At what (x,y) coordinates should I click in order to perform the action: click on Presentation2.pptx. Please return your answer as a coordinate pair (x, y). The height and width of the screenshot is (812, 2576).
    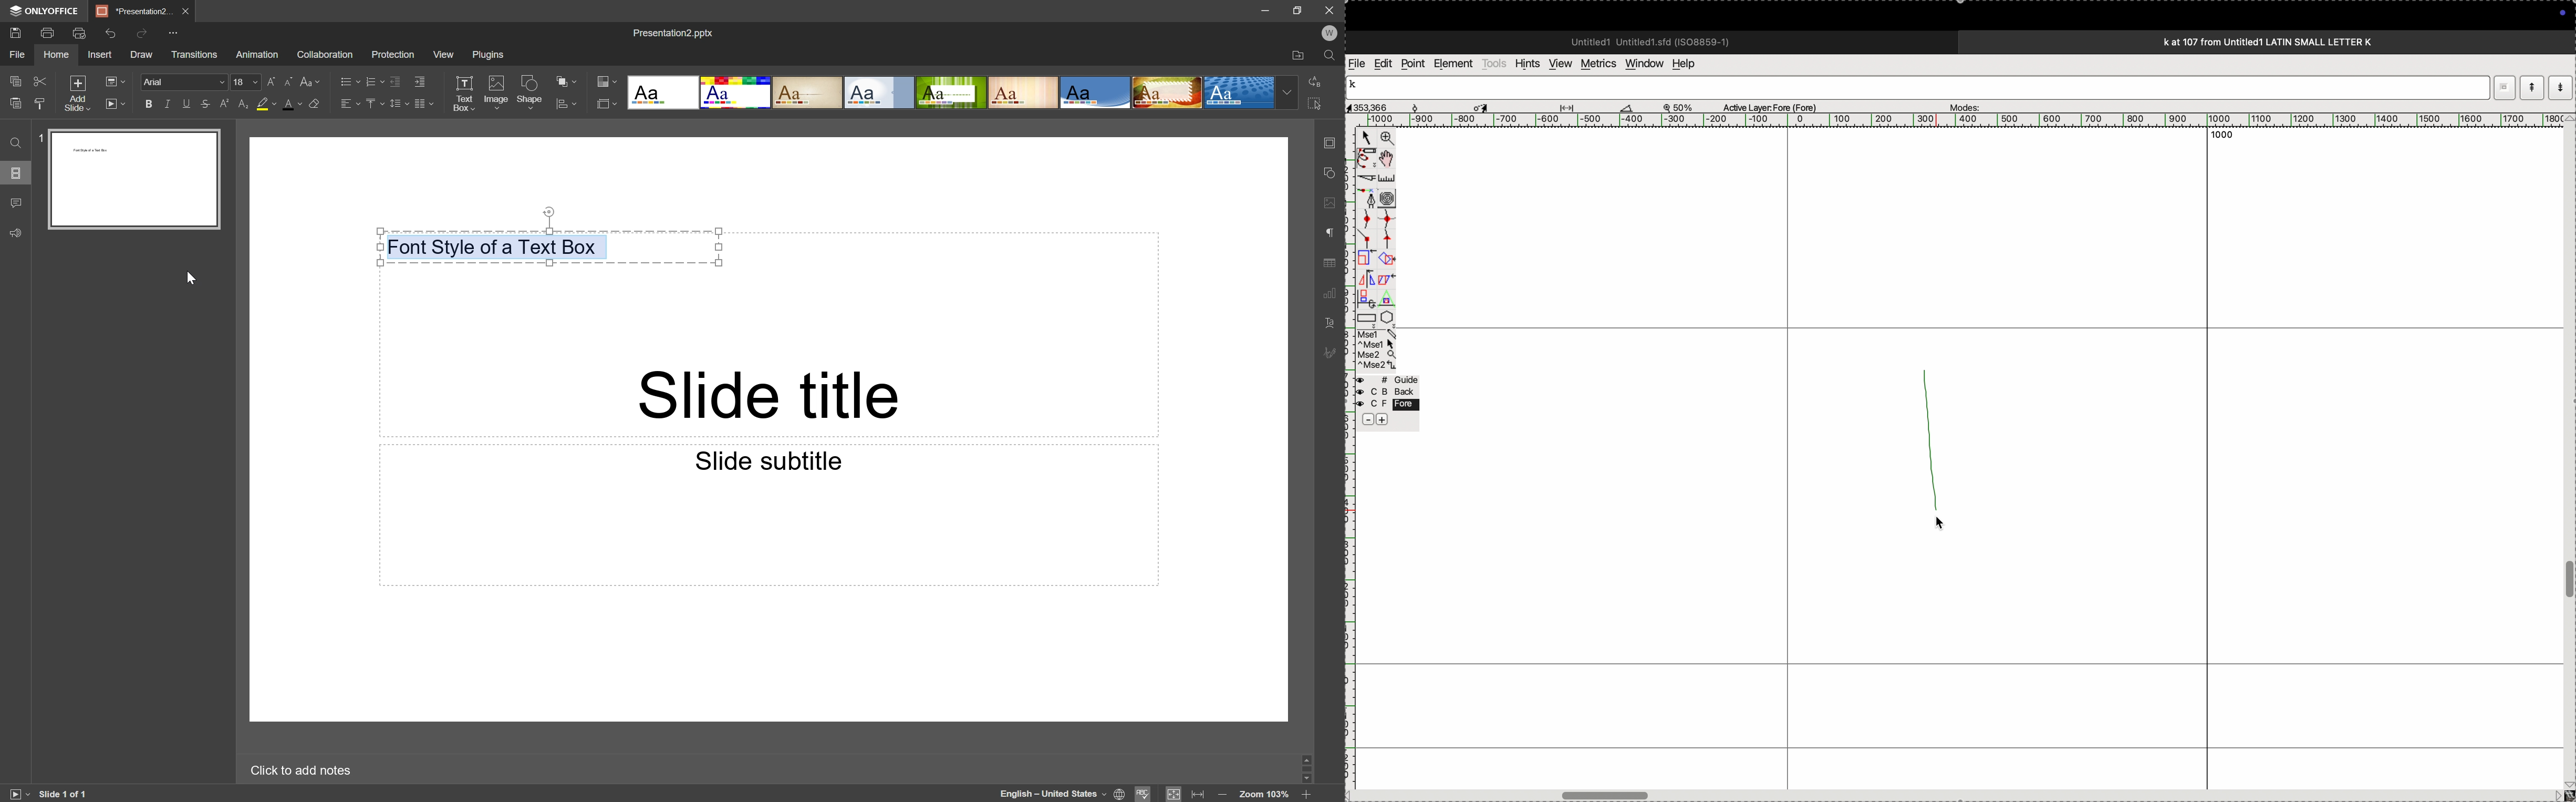
    Looking at the image, I should click on (674, 33).